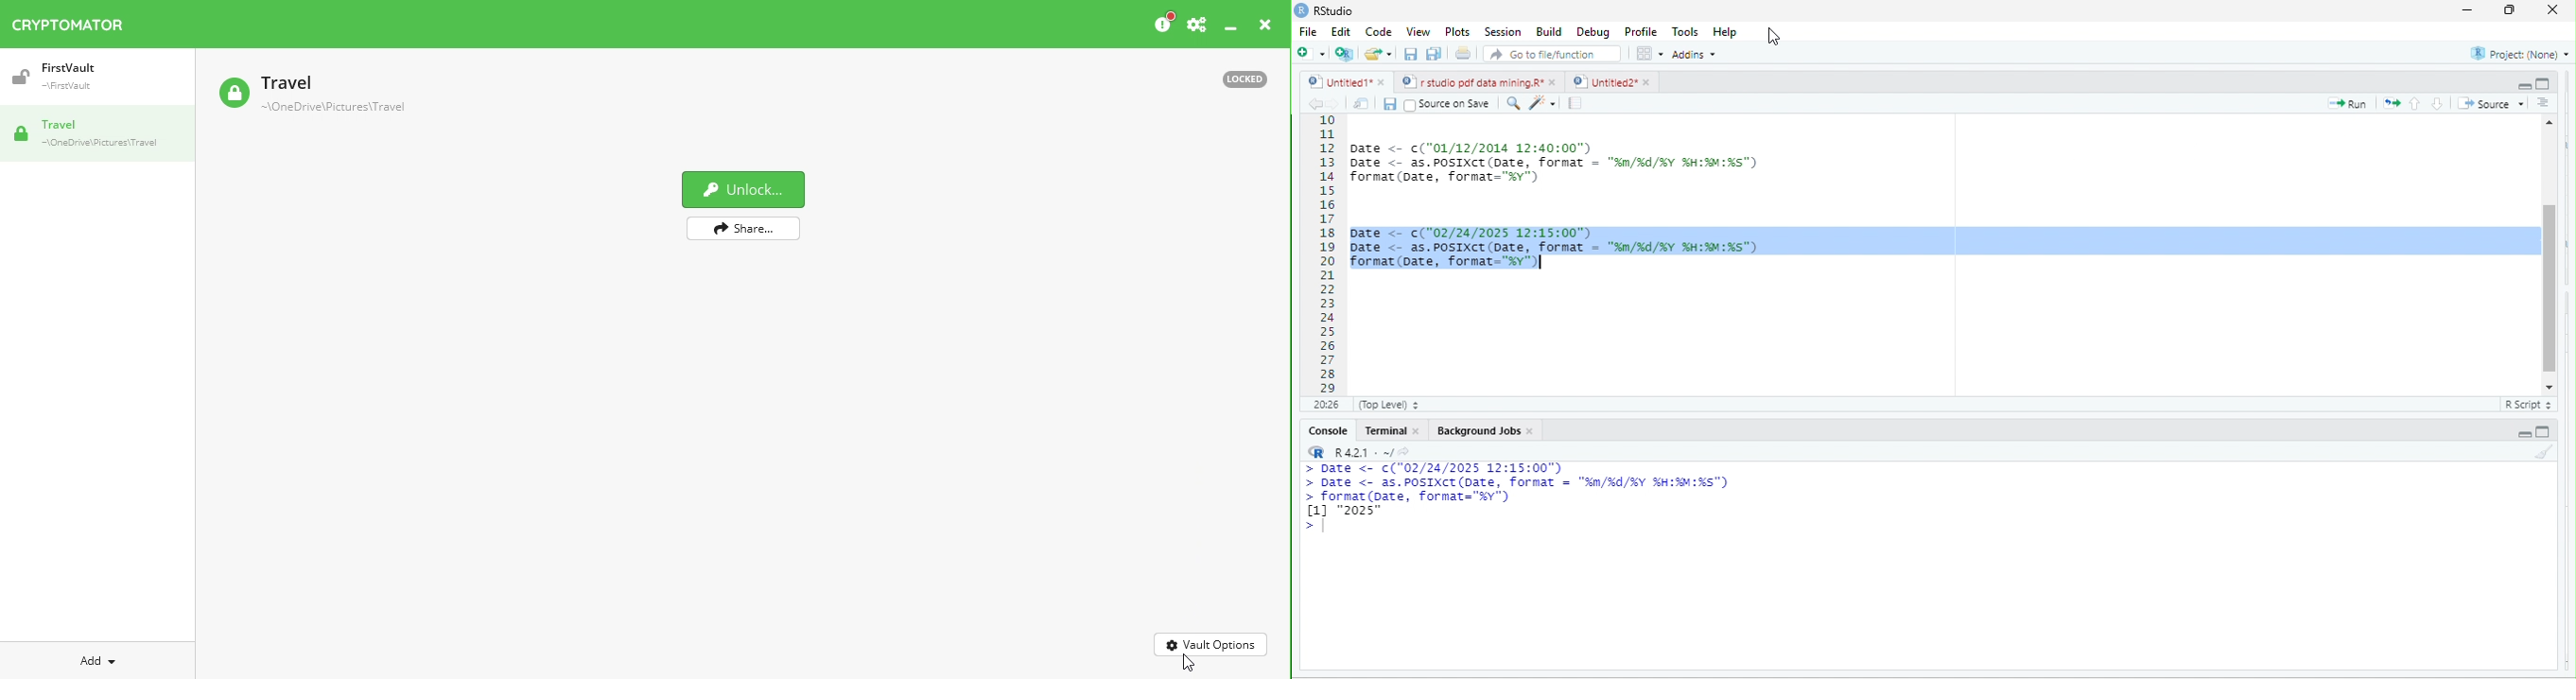  What do you see at coordinates (1386, 407) in the screenshot?
I see `(Top Level) ` at bounding box center [1386, 407].